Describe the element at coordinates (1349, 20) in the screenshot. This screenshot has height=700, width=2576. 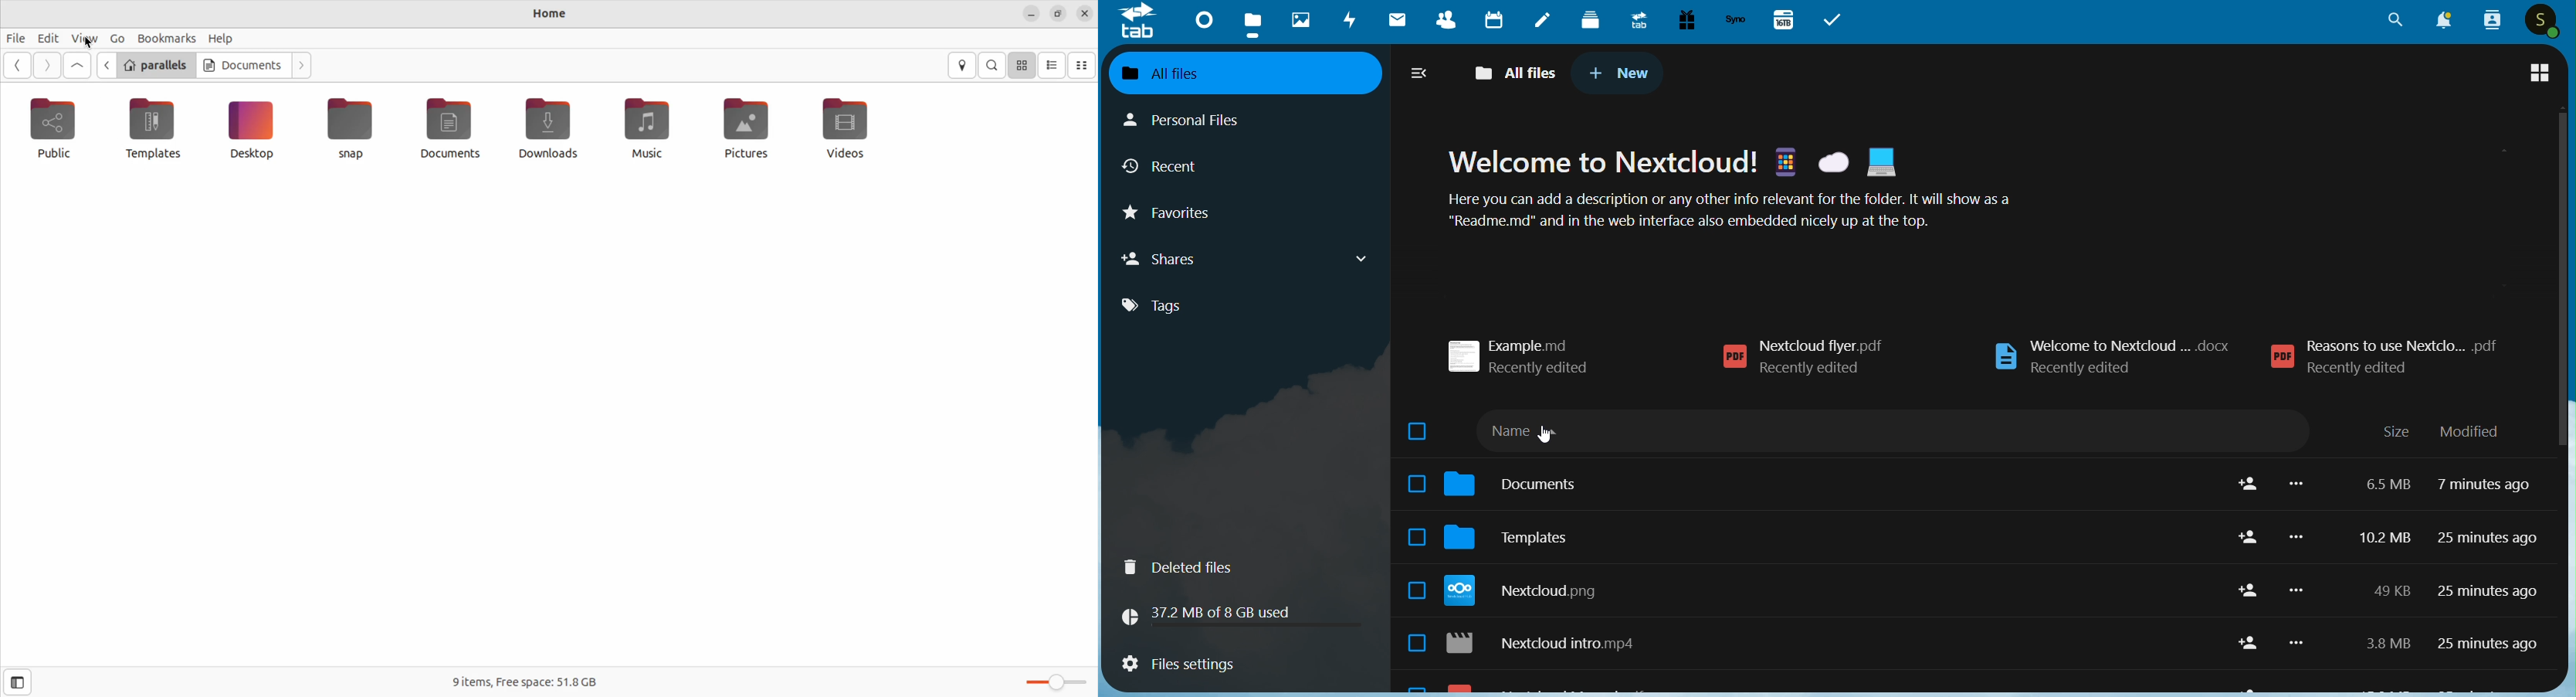
I see `Activvity` at that location.